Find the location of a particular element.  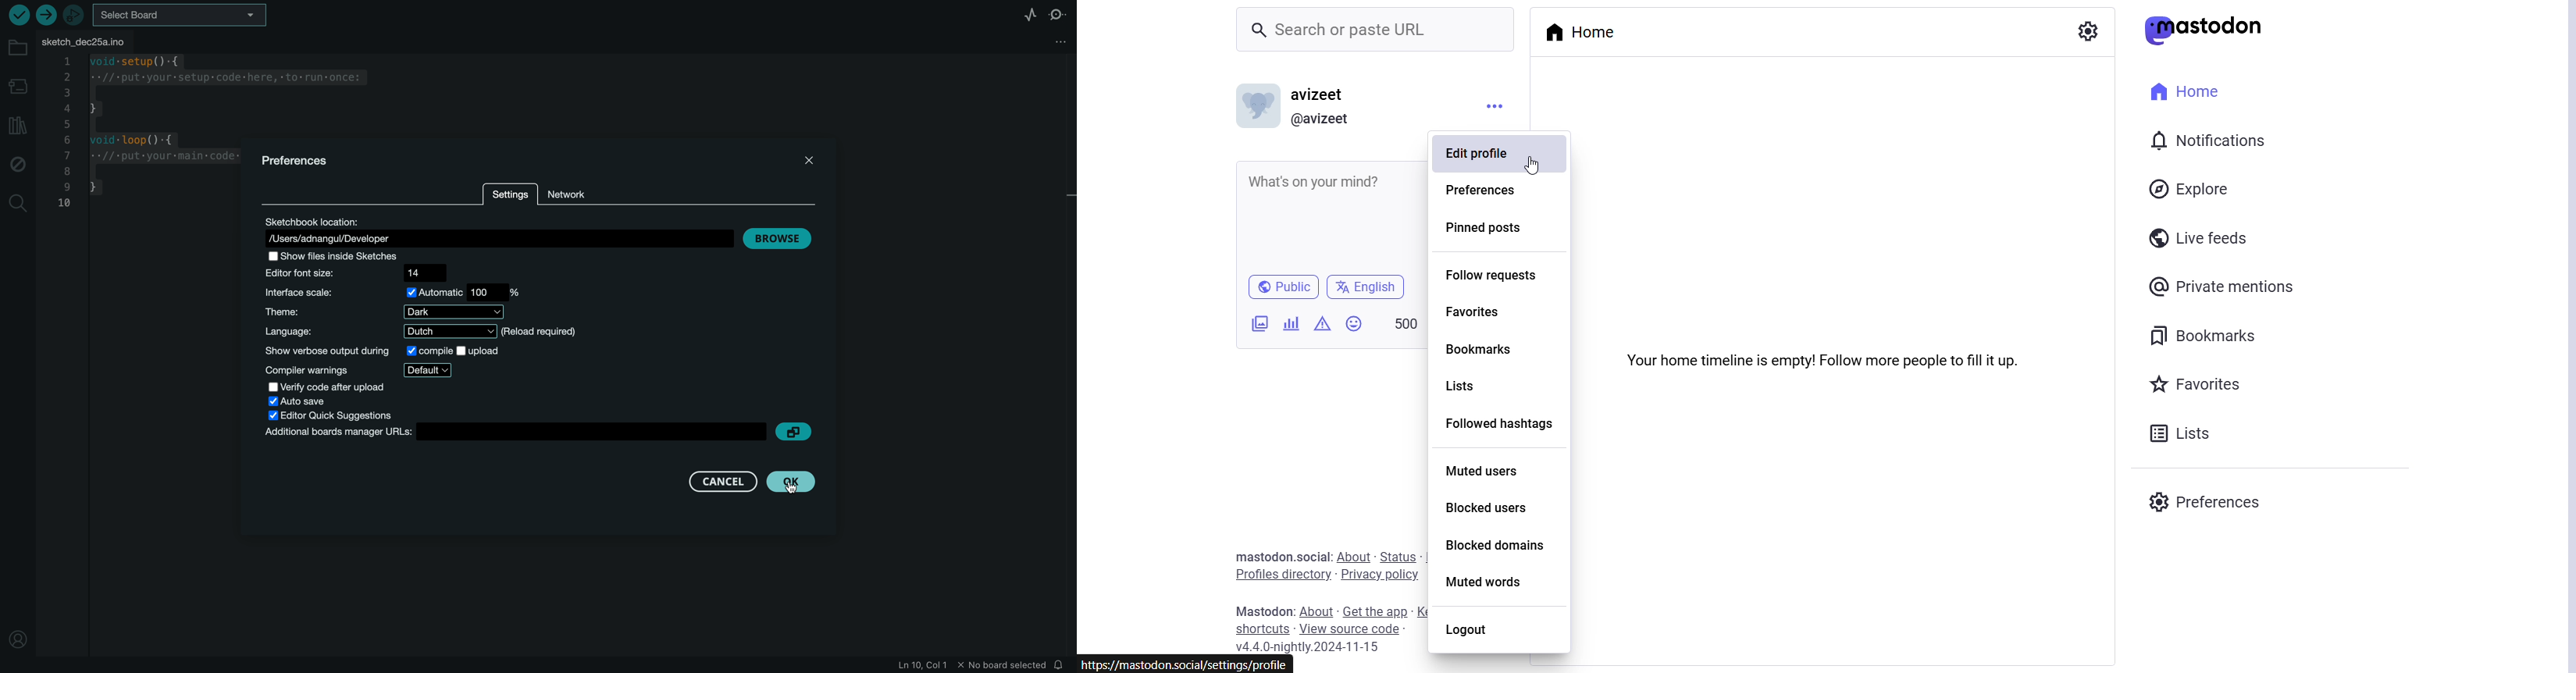

Get the app is located at coordinates (1374, 611).